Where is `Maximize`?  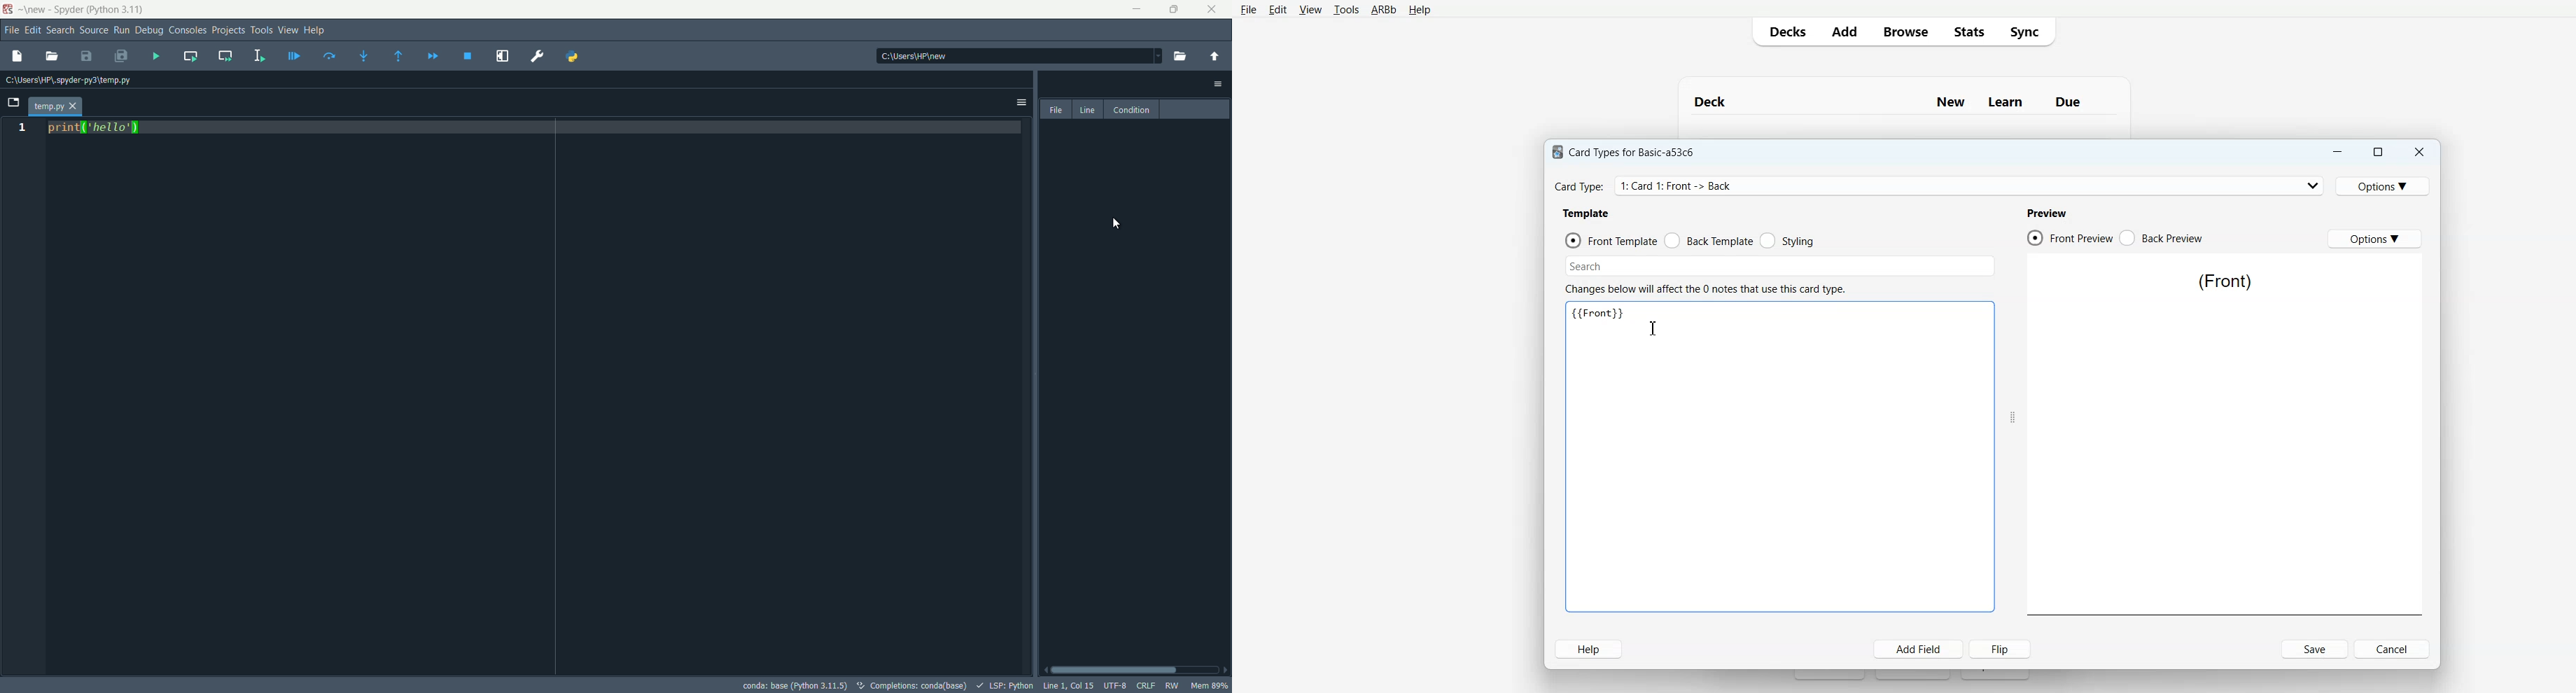
Maximize is located at coordinates (2376, 152).